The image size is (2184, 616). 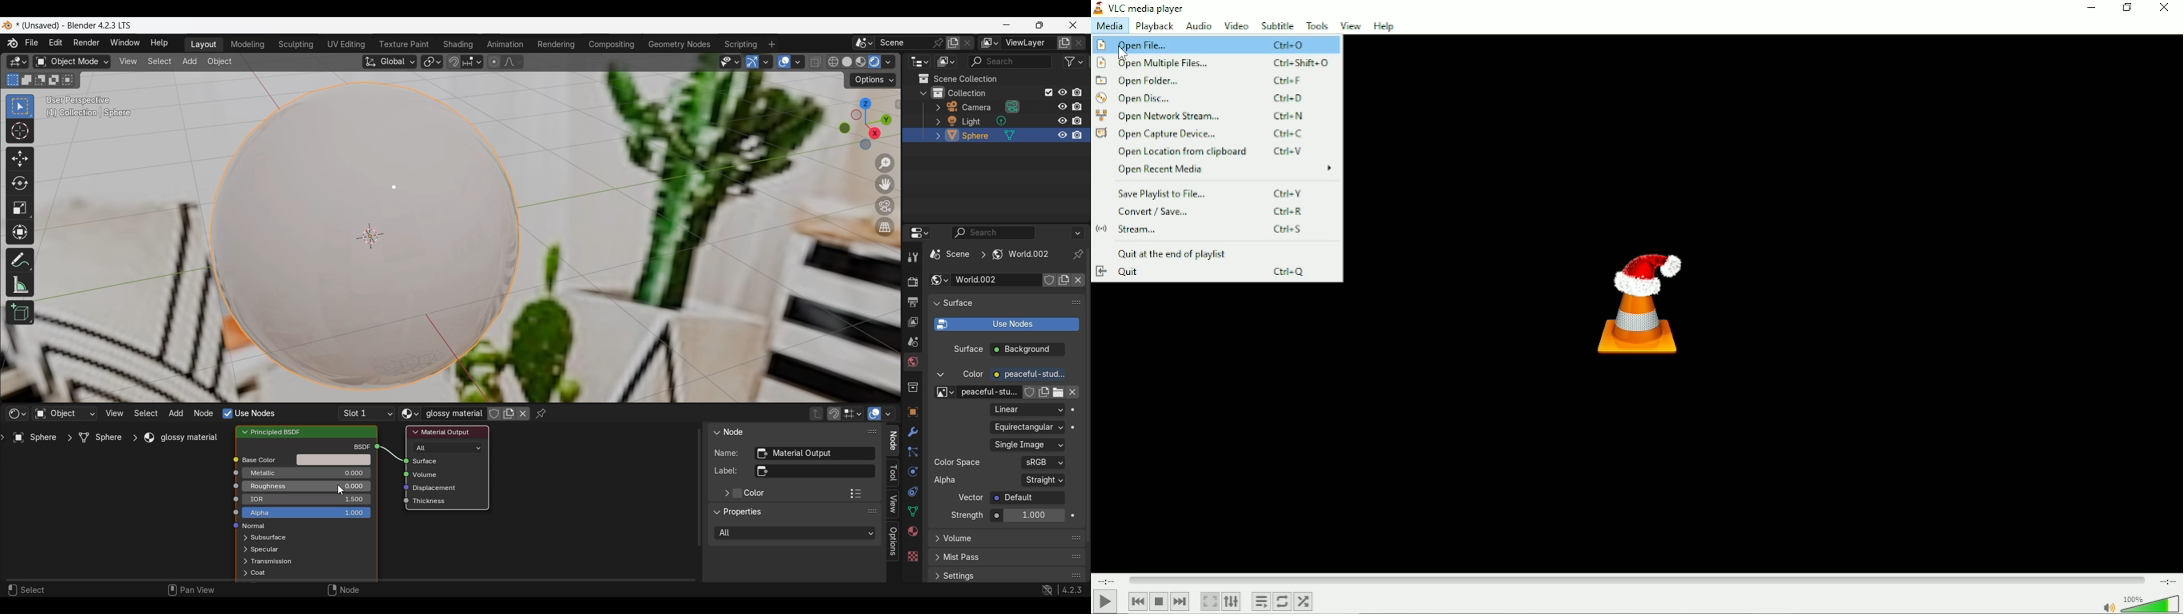 I want to click on Open location from clipboard, so click(x=1212, y=153).